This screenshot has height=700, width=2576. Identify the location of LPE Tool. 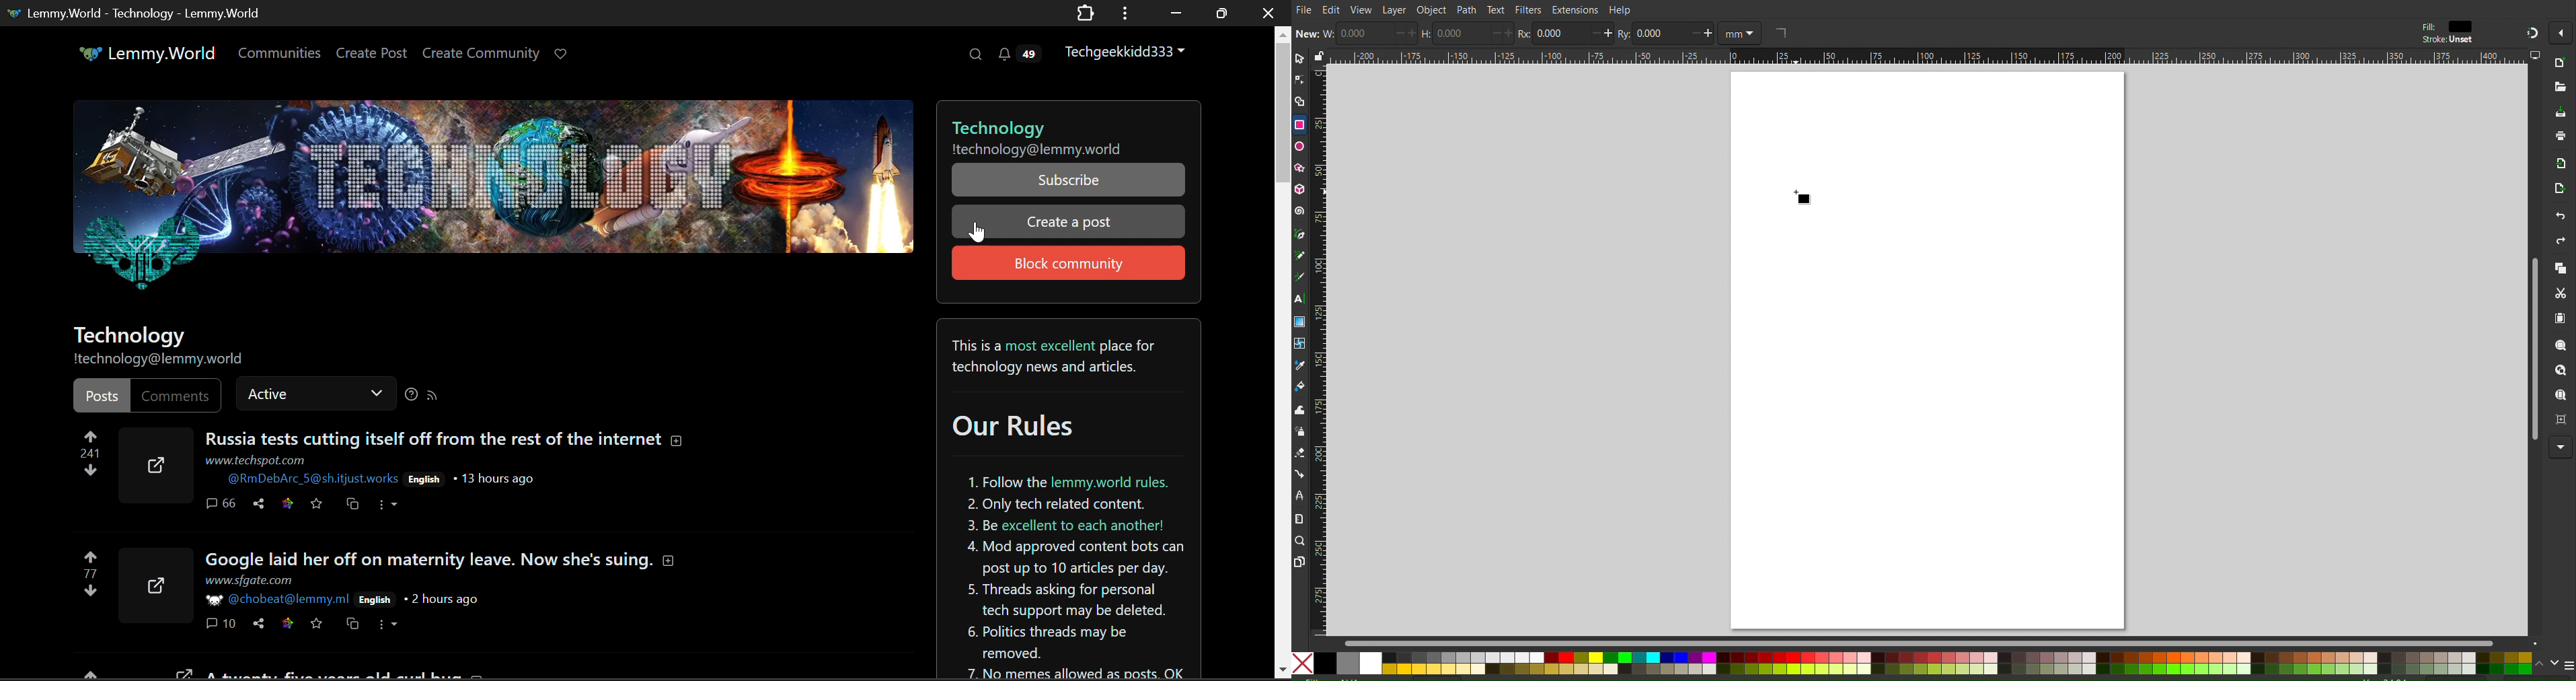
(1299, 496).